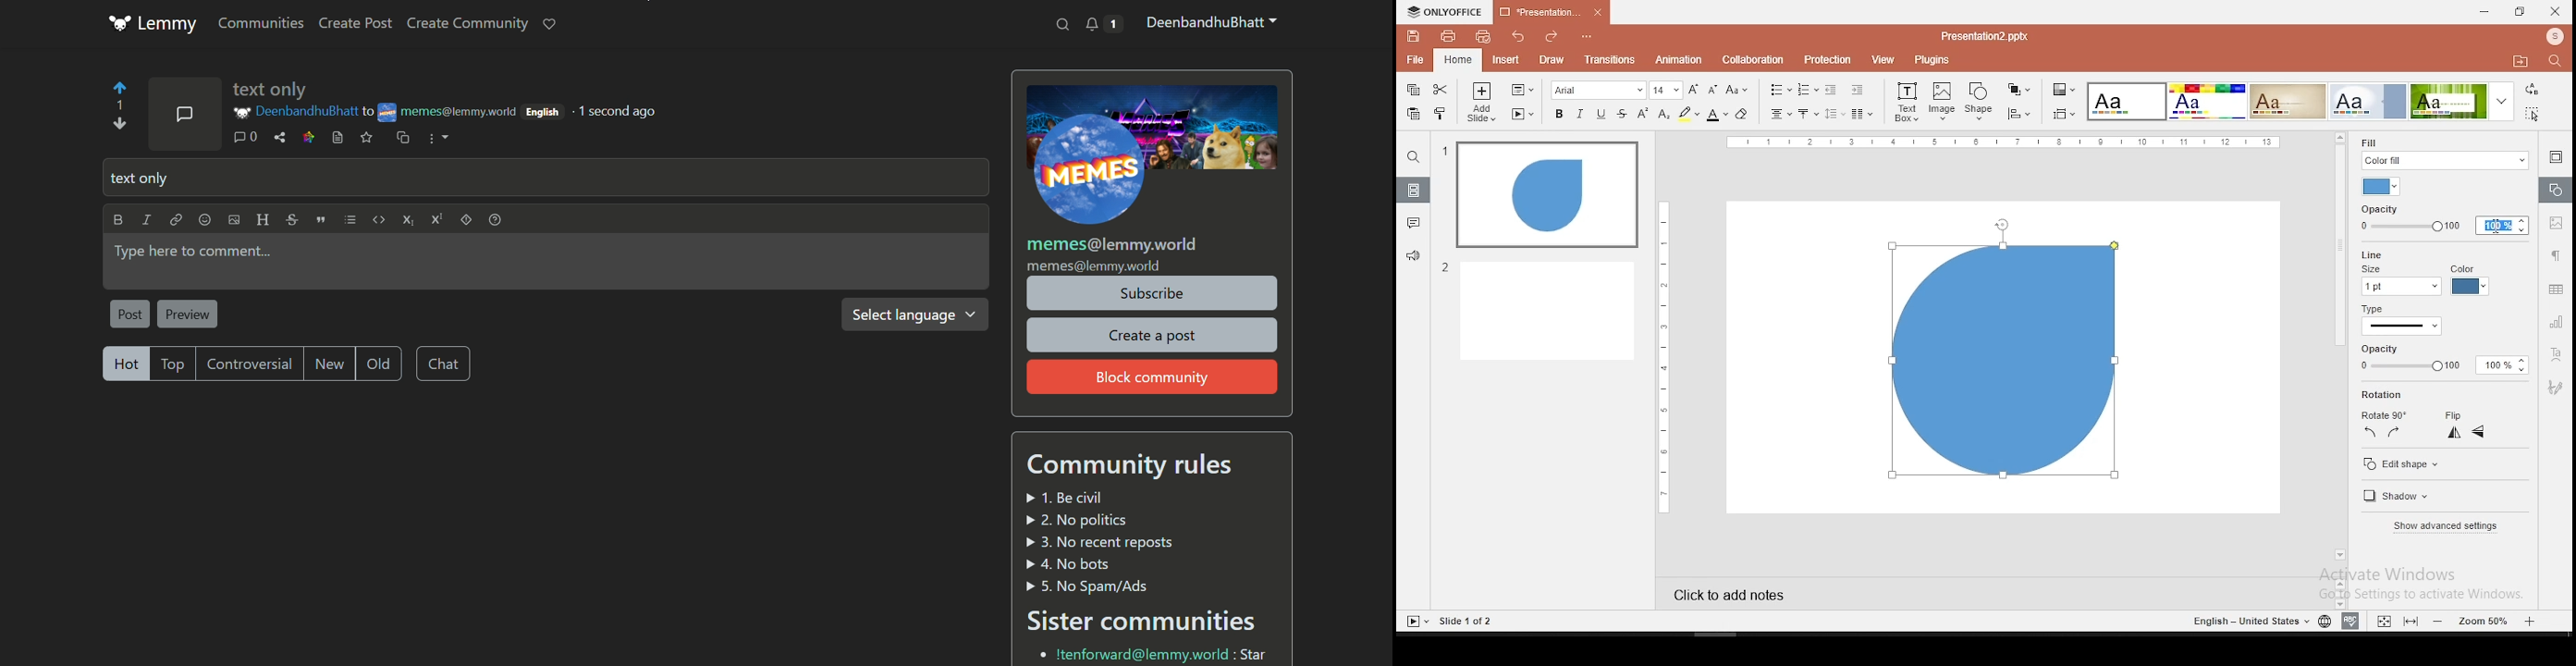 This screenshot has height=672, width=2576. I want to click on comments, so click(1411, 224).